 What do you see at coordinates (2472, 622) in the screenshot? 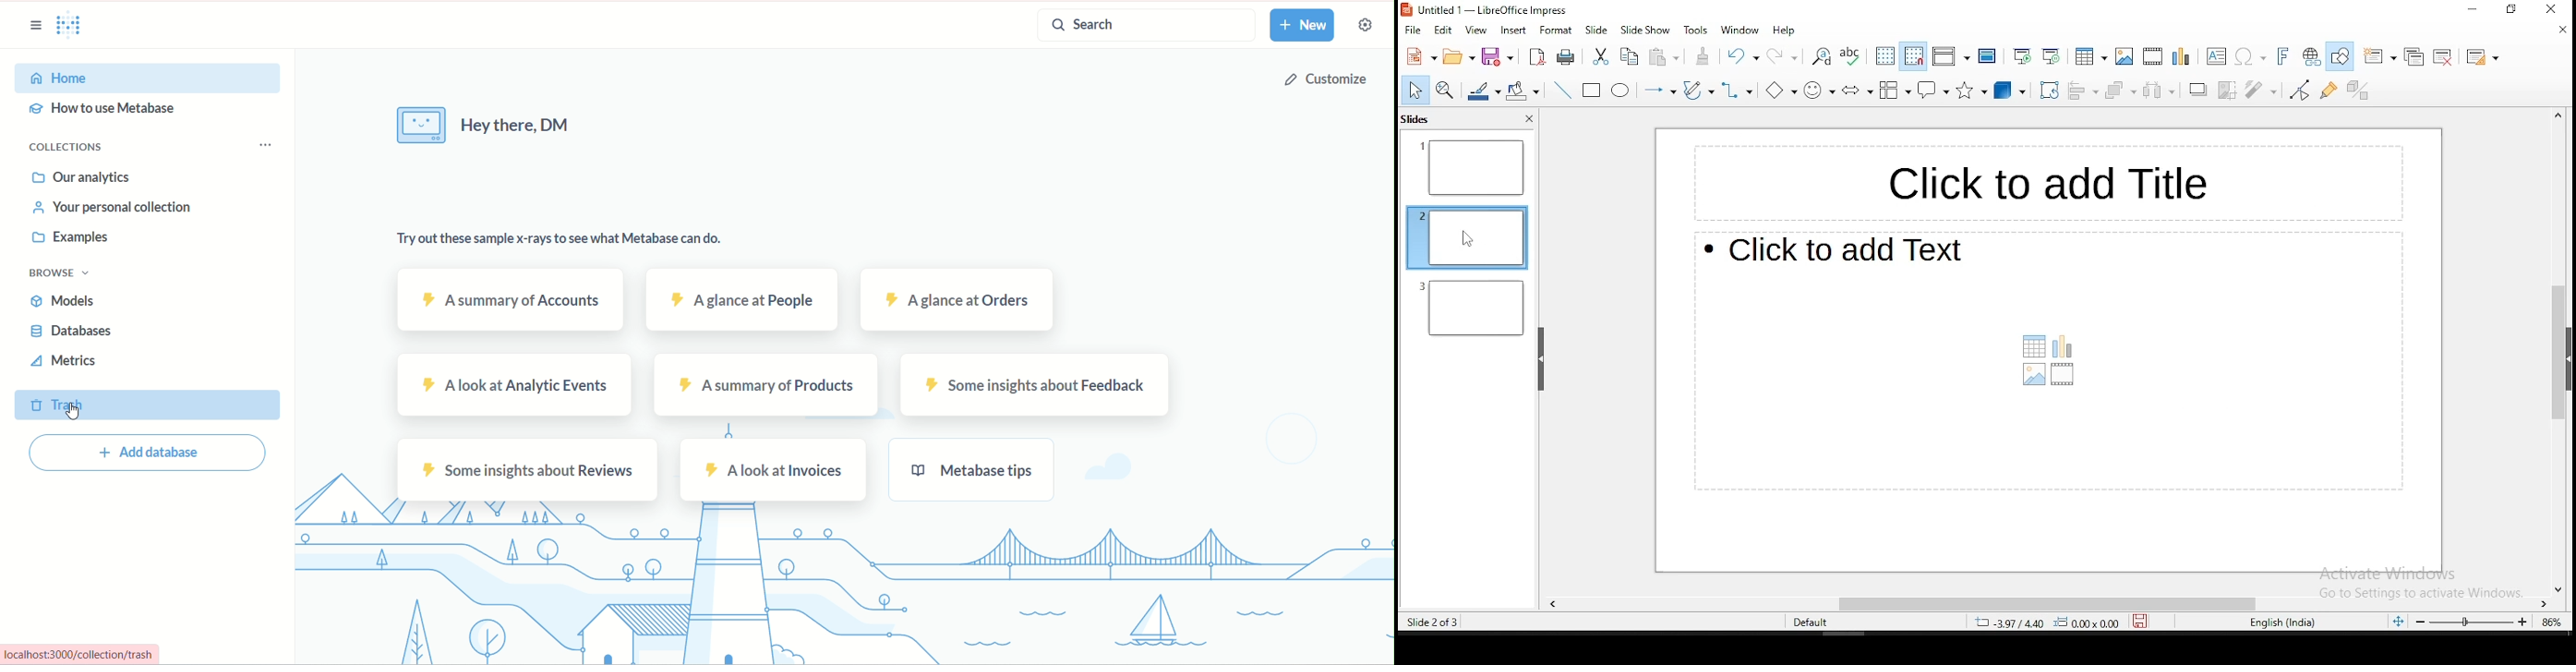
I see `zoom slider` at bounding box center [2472, 622].